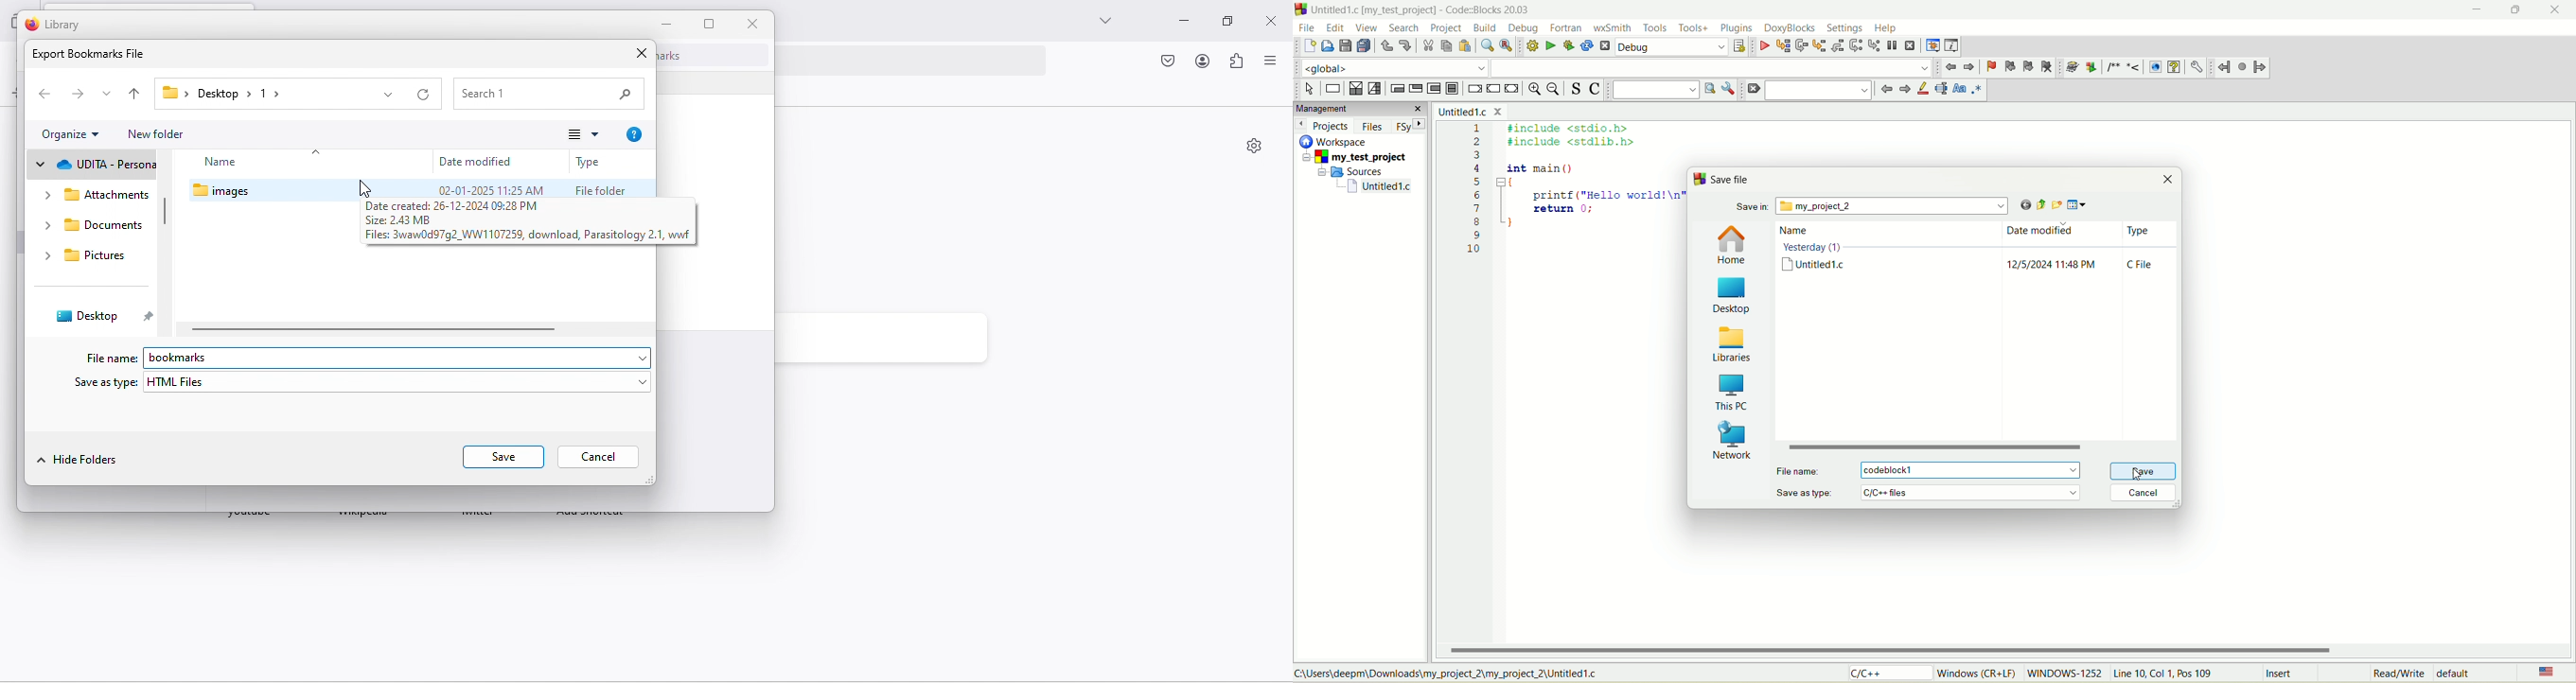 This screenshot has width=2576, height=700. I want to click on resize, so click(711, 24).